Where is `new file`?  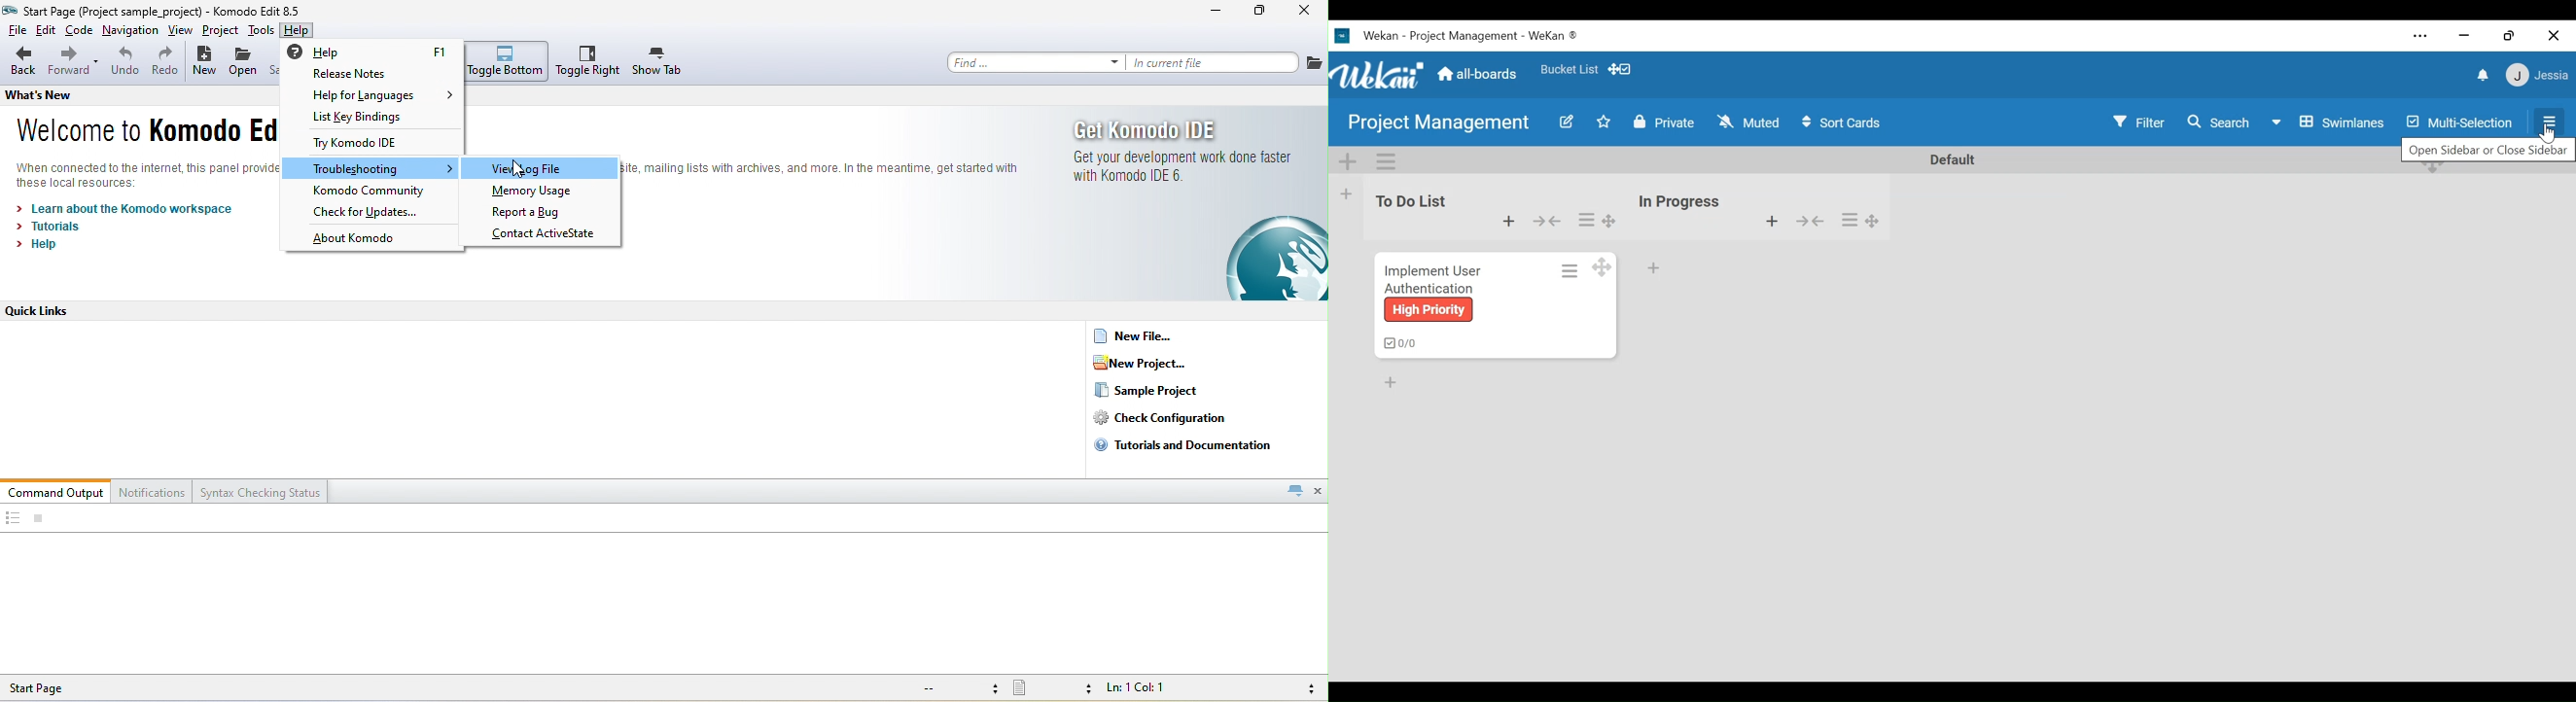
new file is located at coordinates (1142, 335).